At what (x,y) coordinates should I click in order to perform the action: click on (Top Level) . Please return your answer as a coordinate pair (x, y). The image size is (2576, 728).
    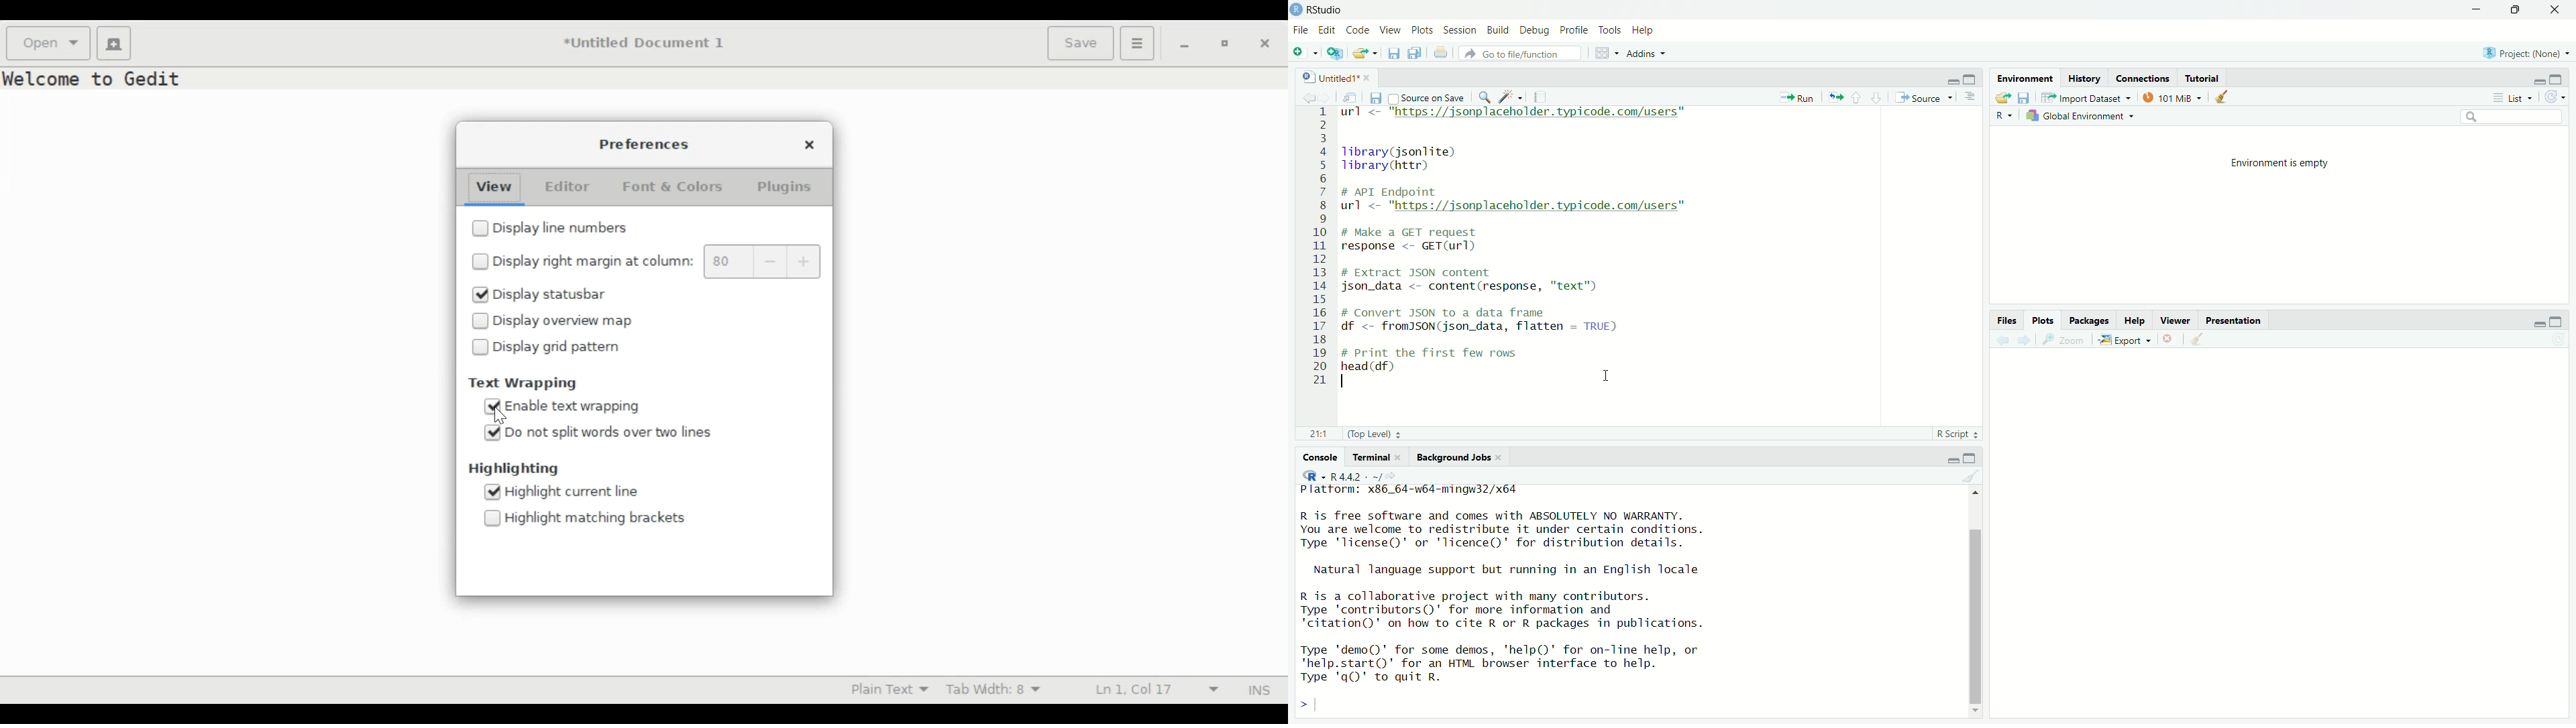
    Looking at the image, I should click on (1375, 434).